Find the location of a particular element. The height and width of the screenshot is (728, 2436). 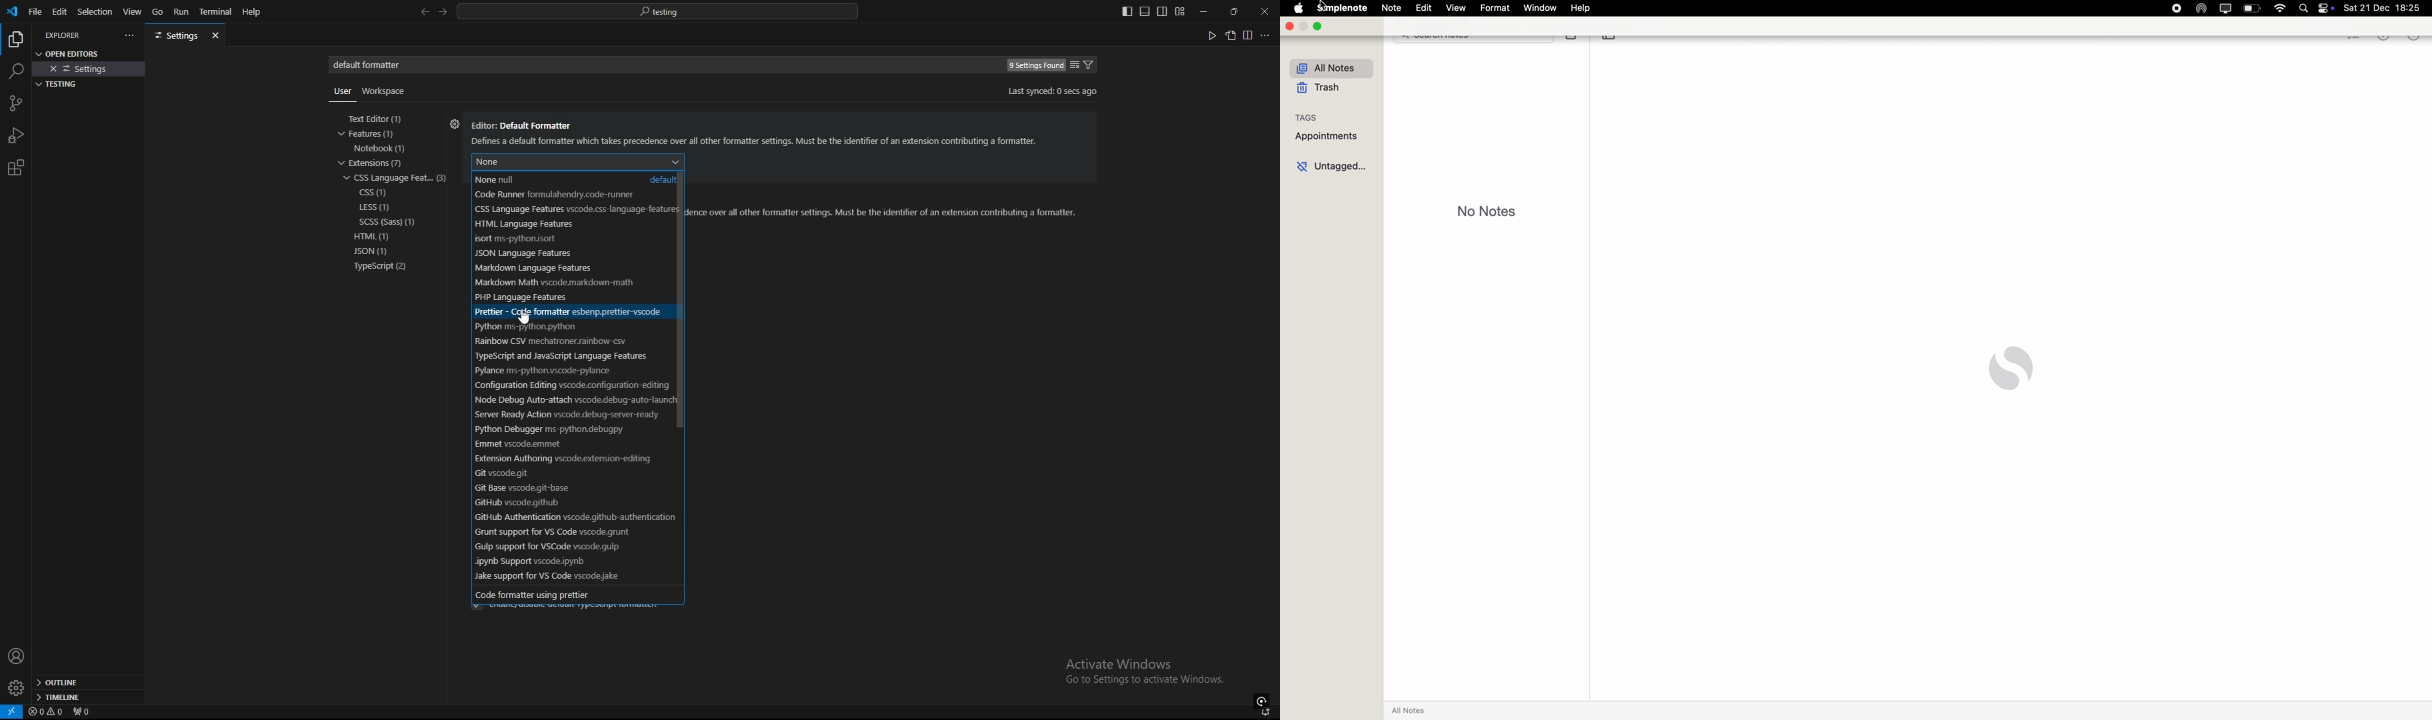

Apple icon is located at coordinates (1294, 7).